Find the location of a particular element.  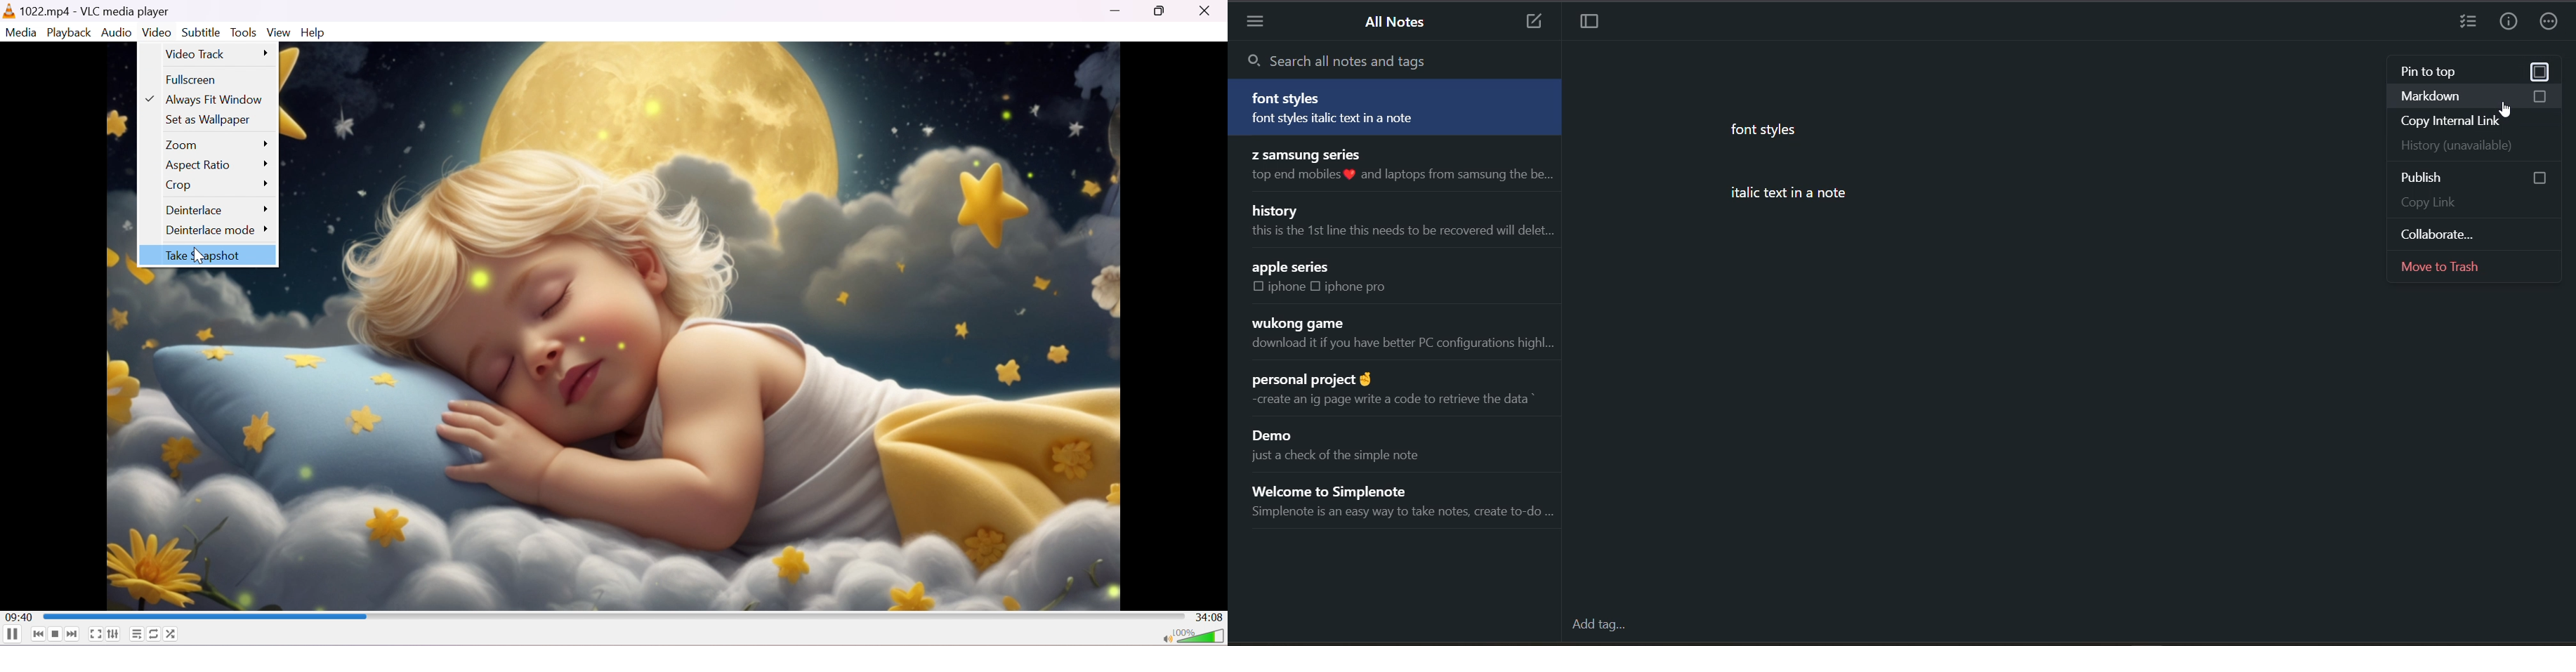

publish is located at coordinates (2479, 177).